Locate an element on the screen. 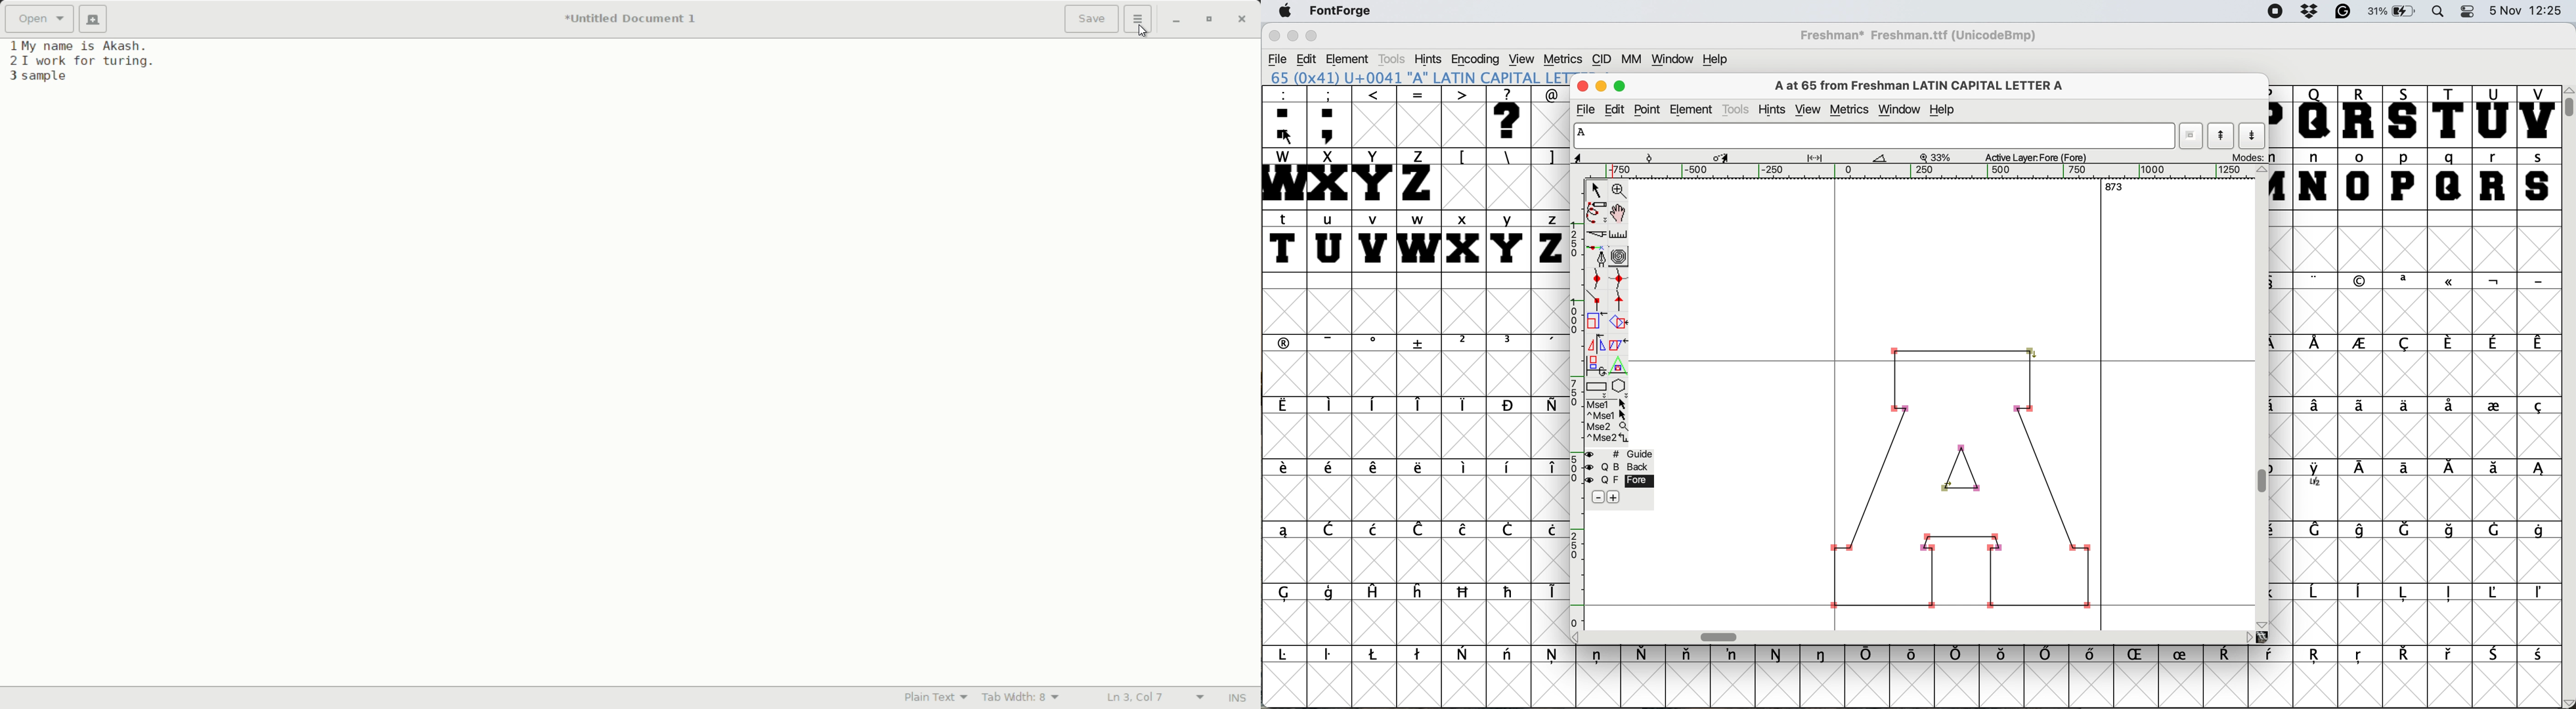 This screenshot has height=728, width=2576. symbol is located at coordinates (1824, 654).